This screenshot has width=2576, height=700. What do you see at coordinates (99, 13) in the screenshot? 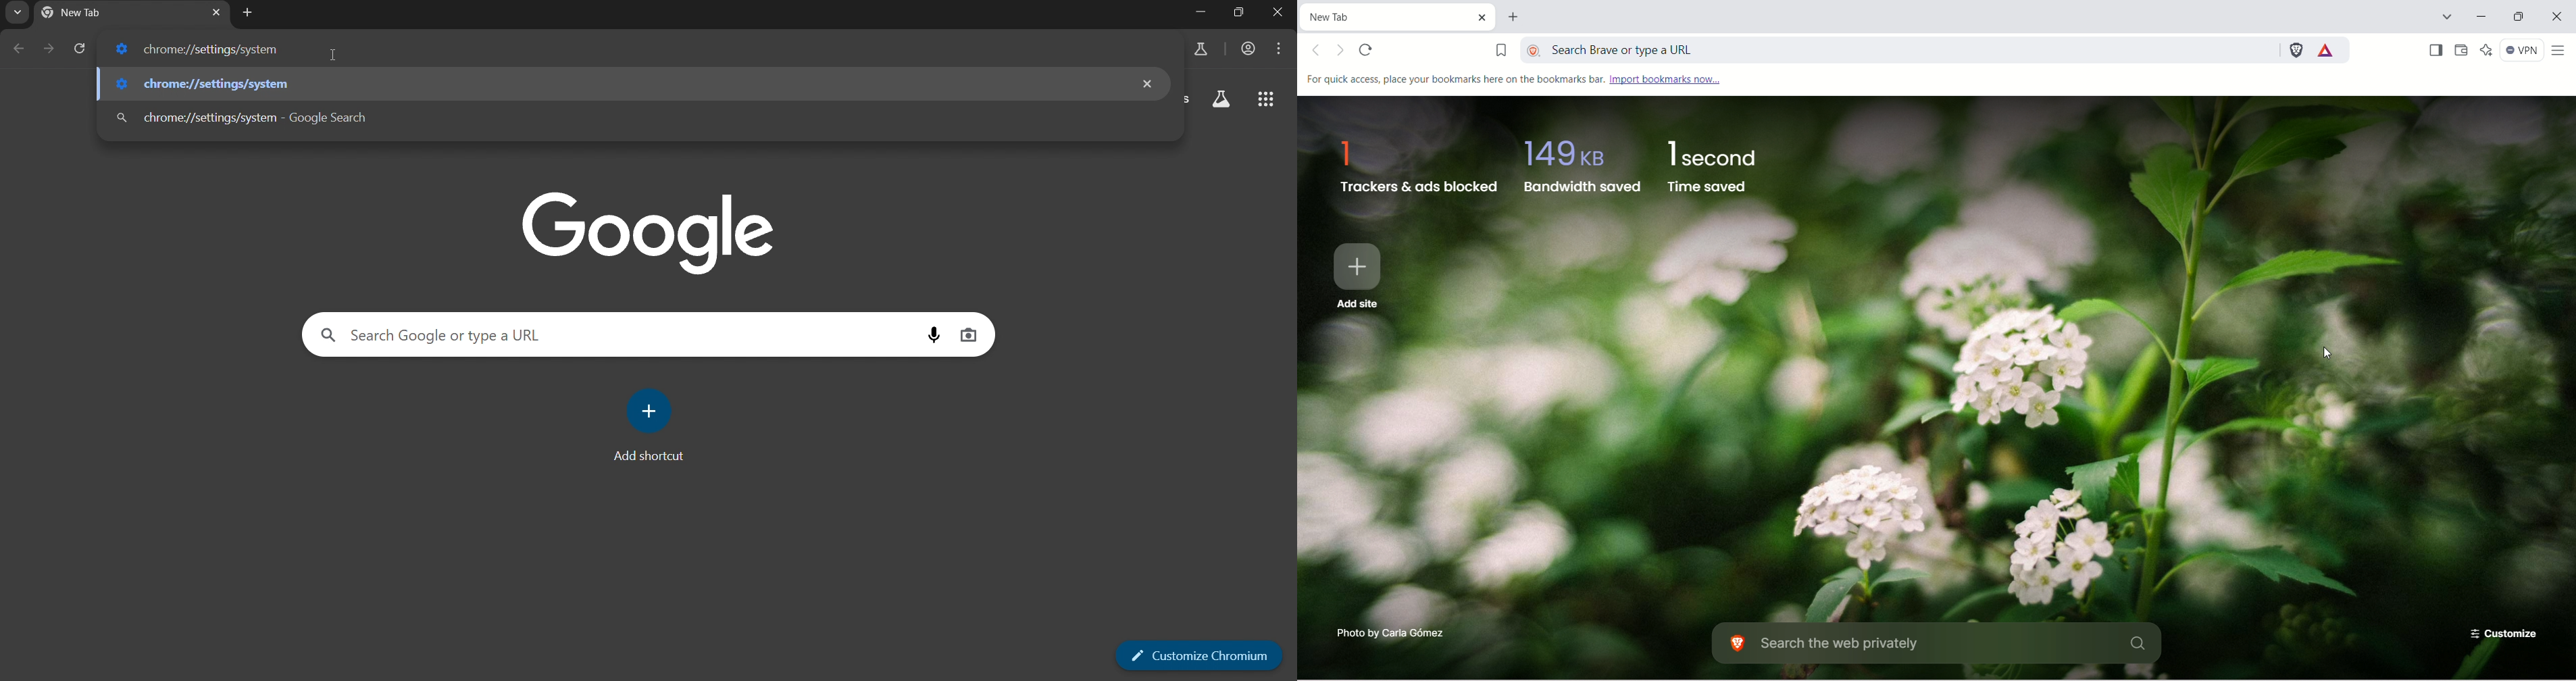
I see `current tab` at bounding box center [99, 13].